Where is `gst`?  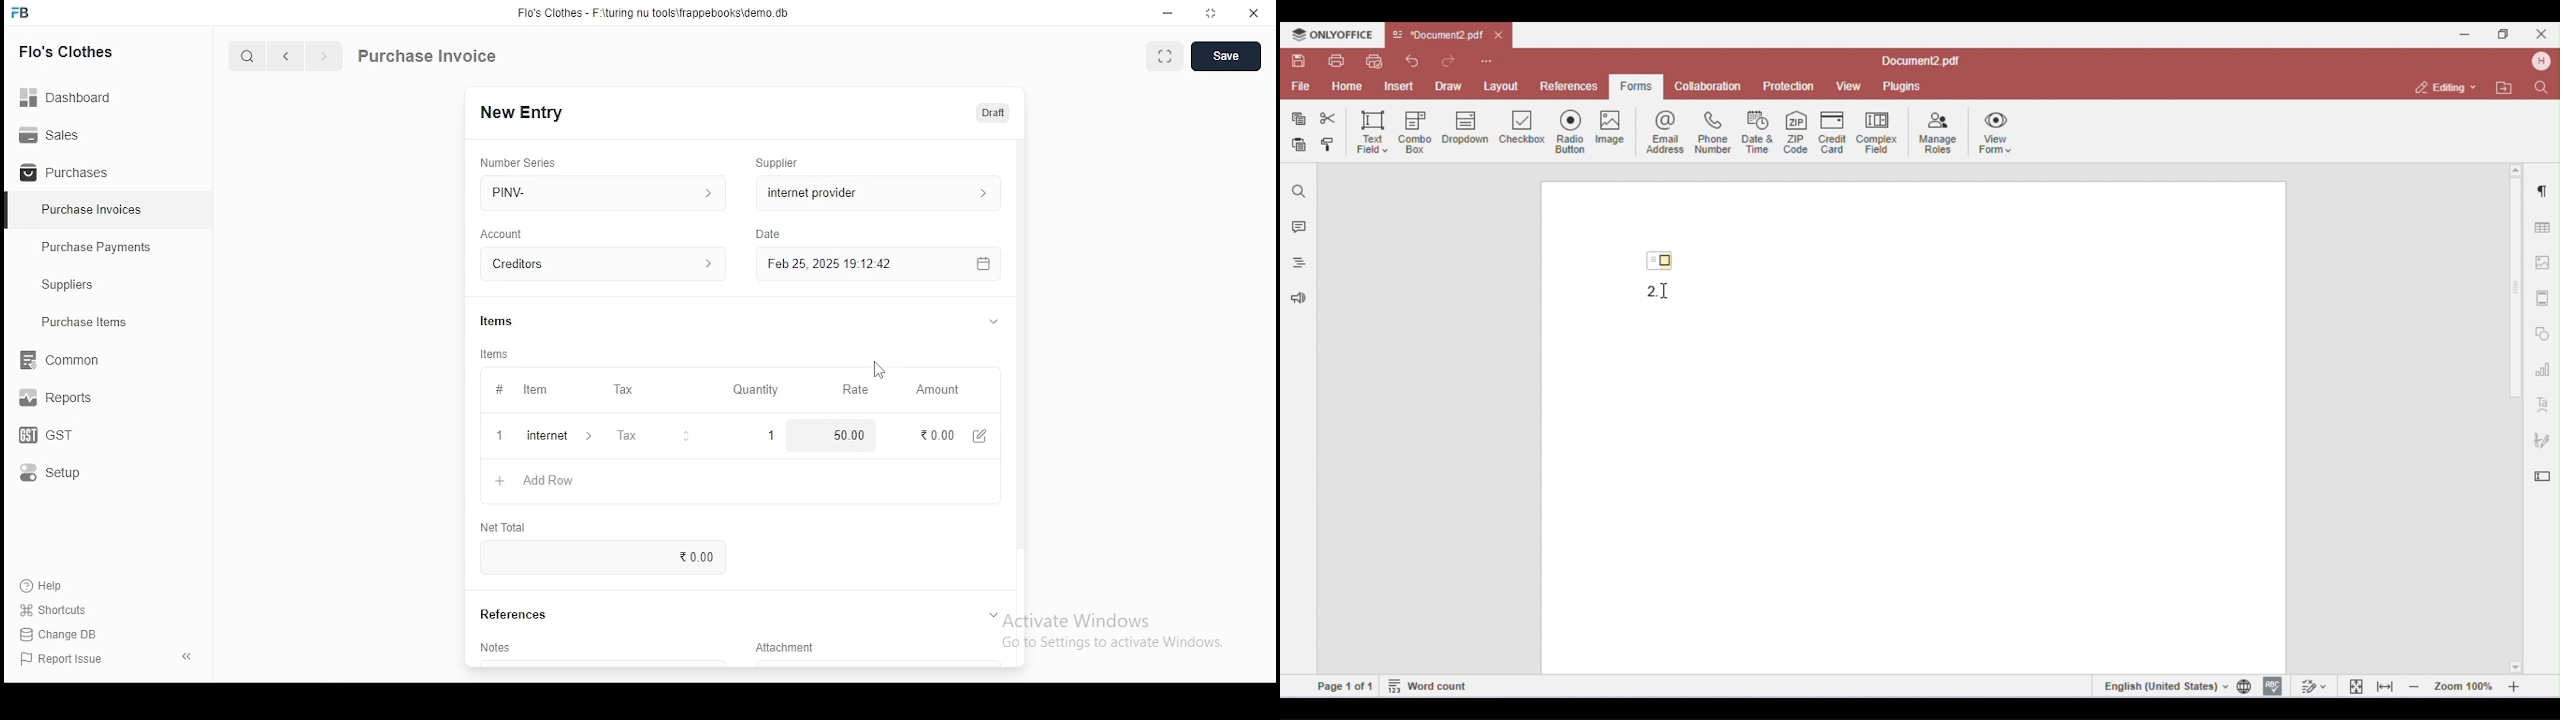 gst is located at coordinates (46, 437).